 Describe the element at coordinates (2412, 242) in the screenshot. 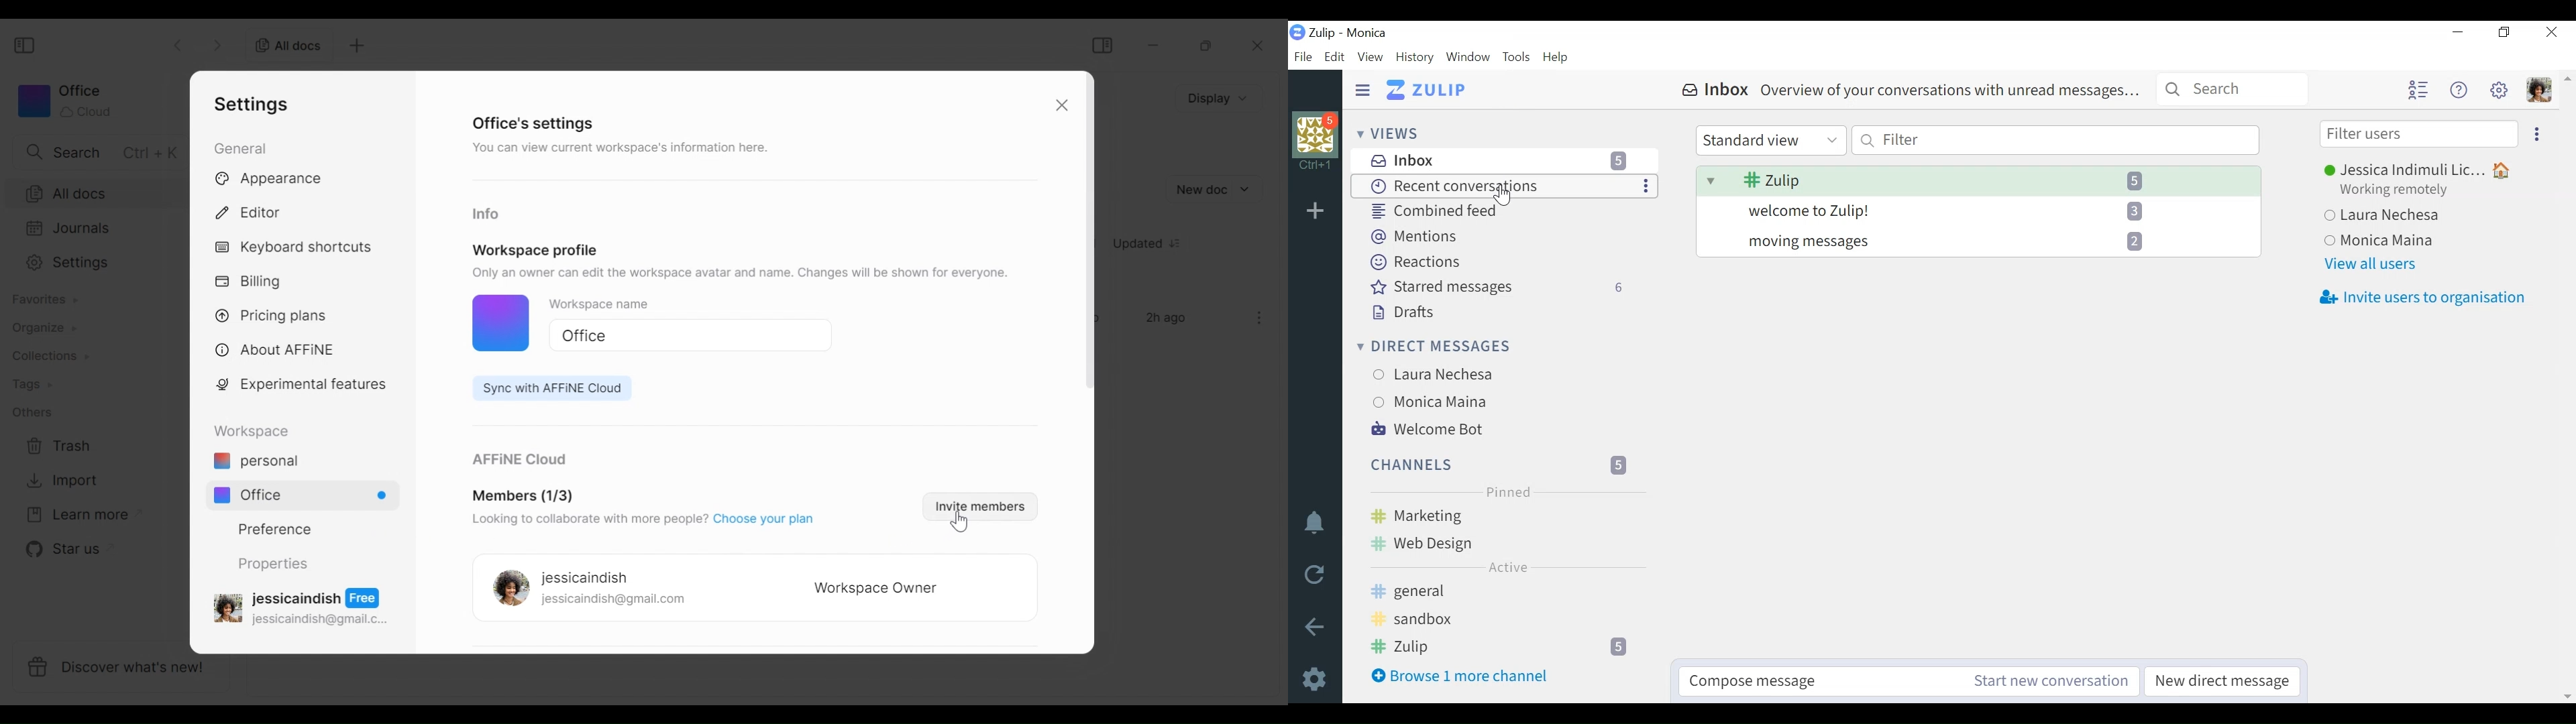

I see `Monica Maina` at that location.